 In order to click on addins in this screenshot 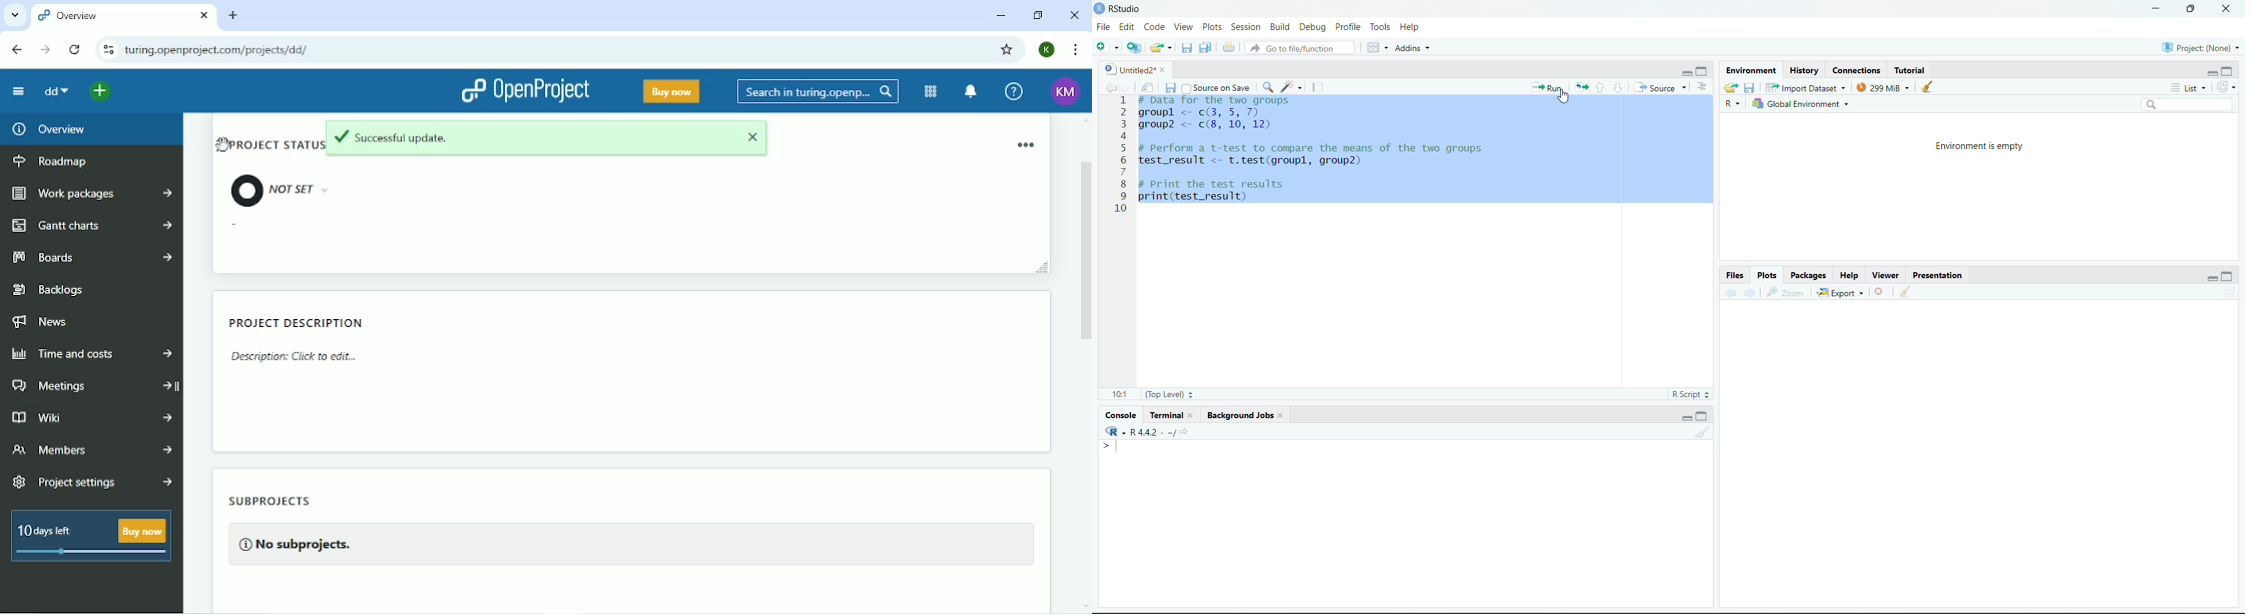, I will do `click(1415, 47)`.